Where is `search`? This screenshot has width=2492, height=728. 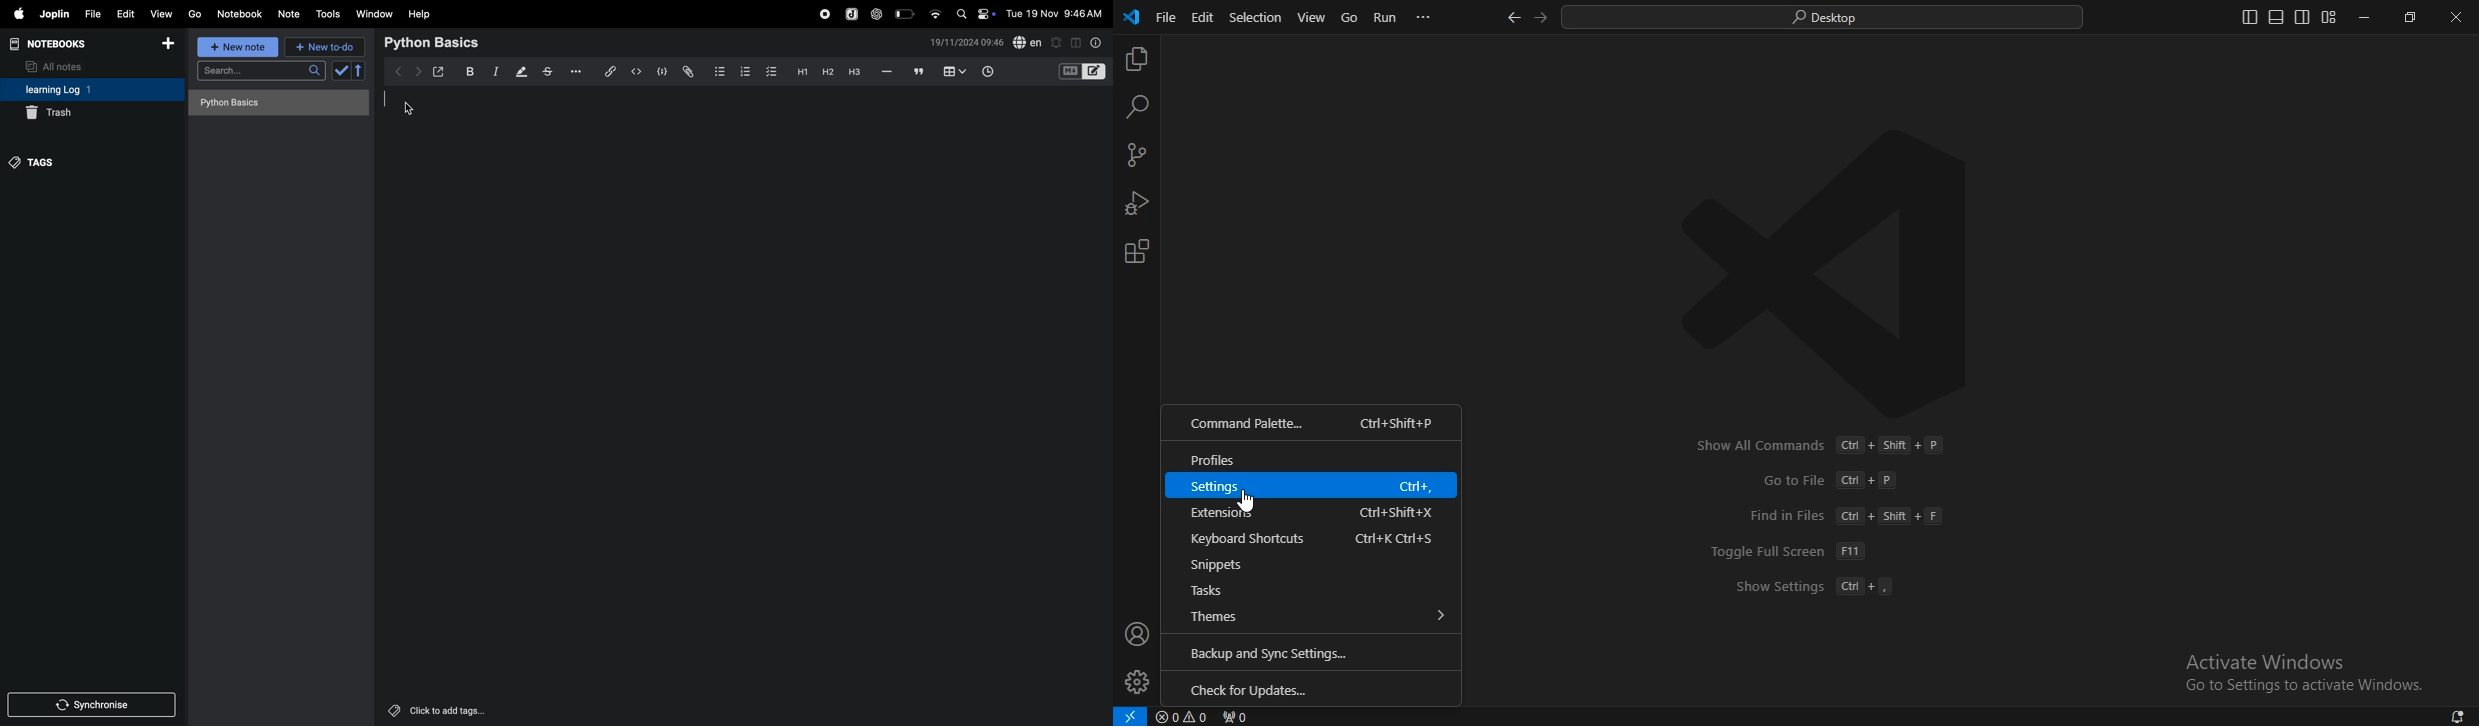
search is located at coordinates (261, 74).